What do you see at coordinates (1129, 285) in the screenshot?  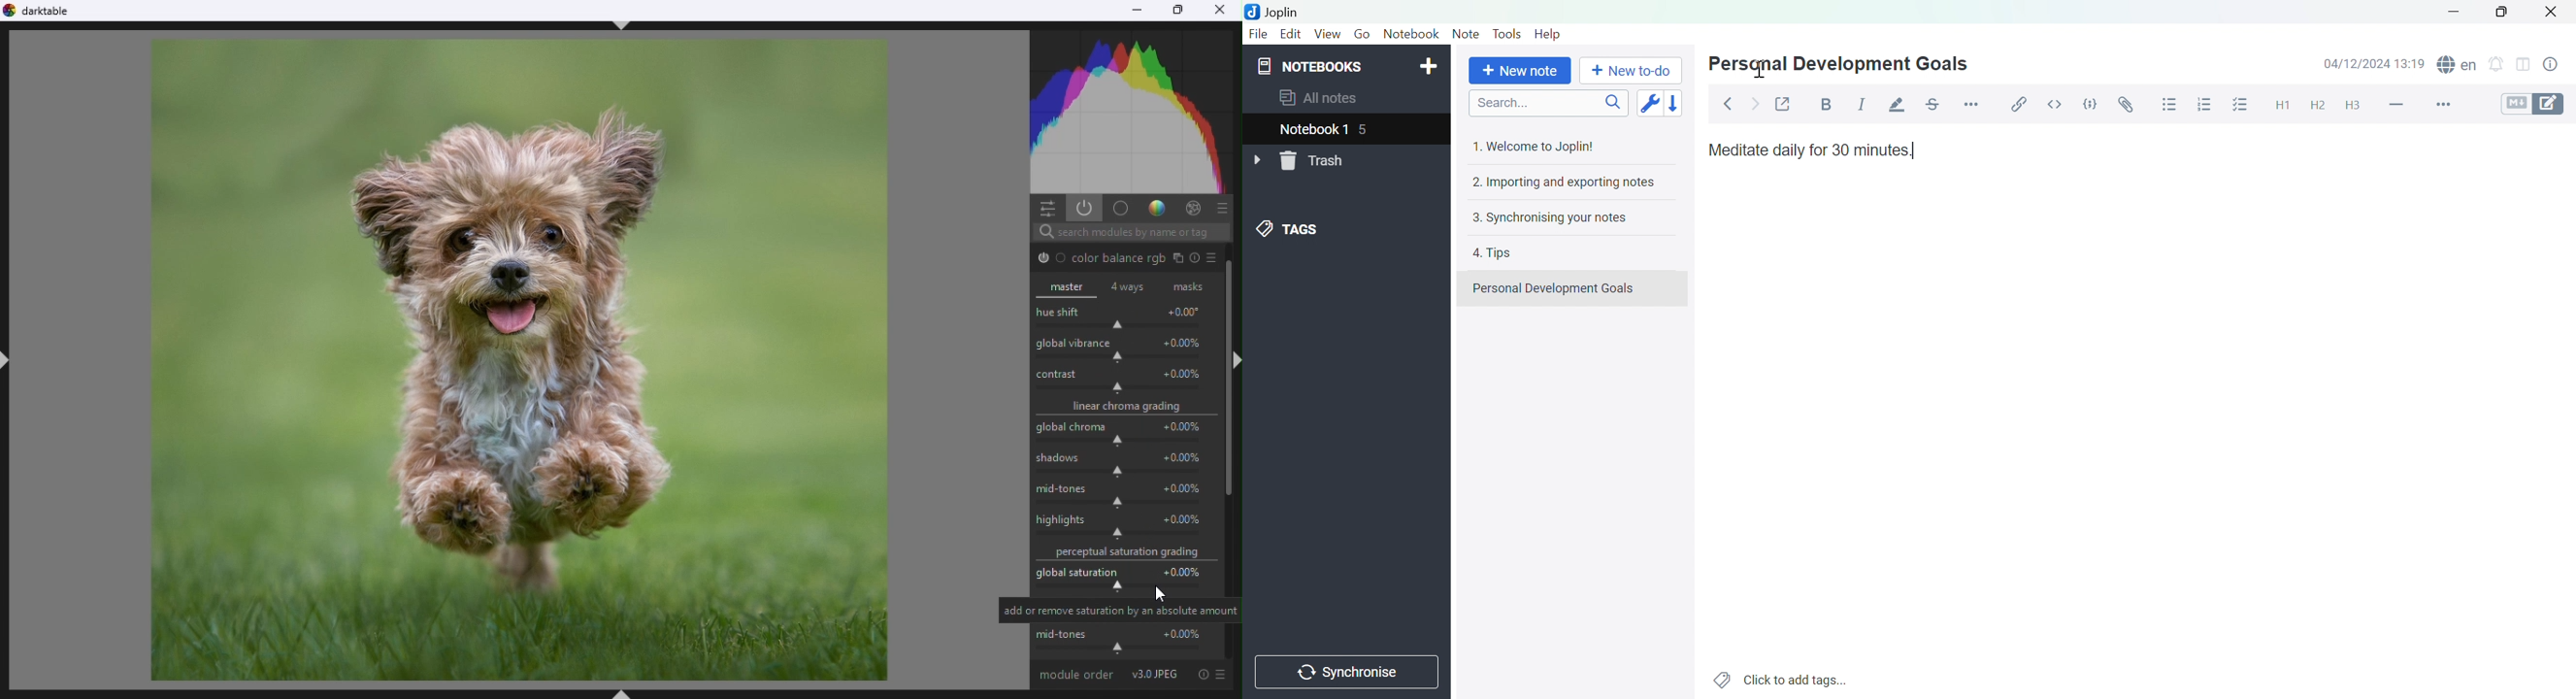 I see `4 ways` at bounding box center [1129, 285].